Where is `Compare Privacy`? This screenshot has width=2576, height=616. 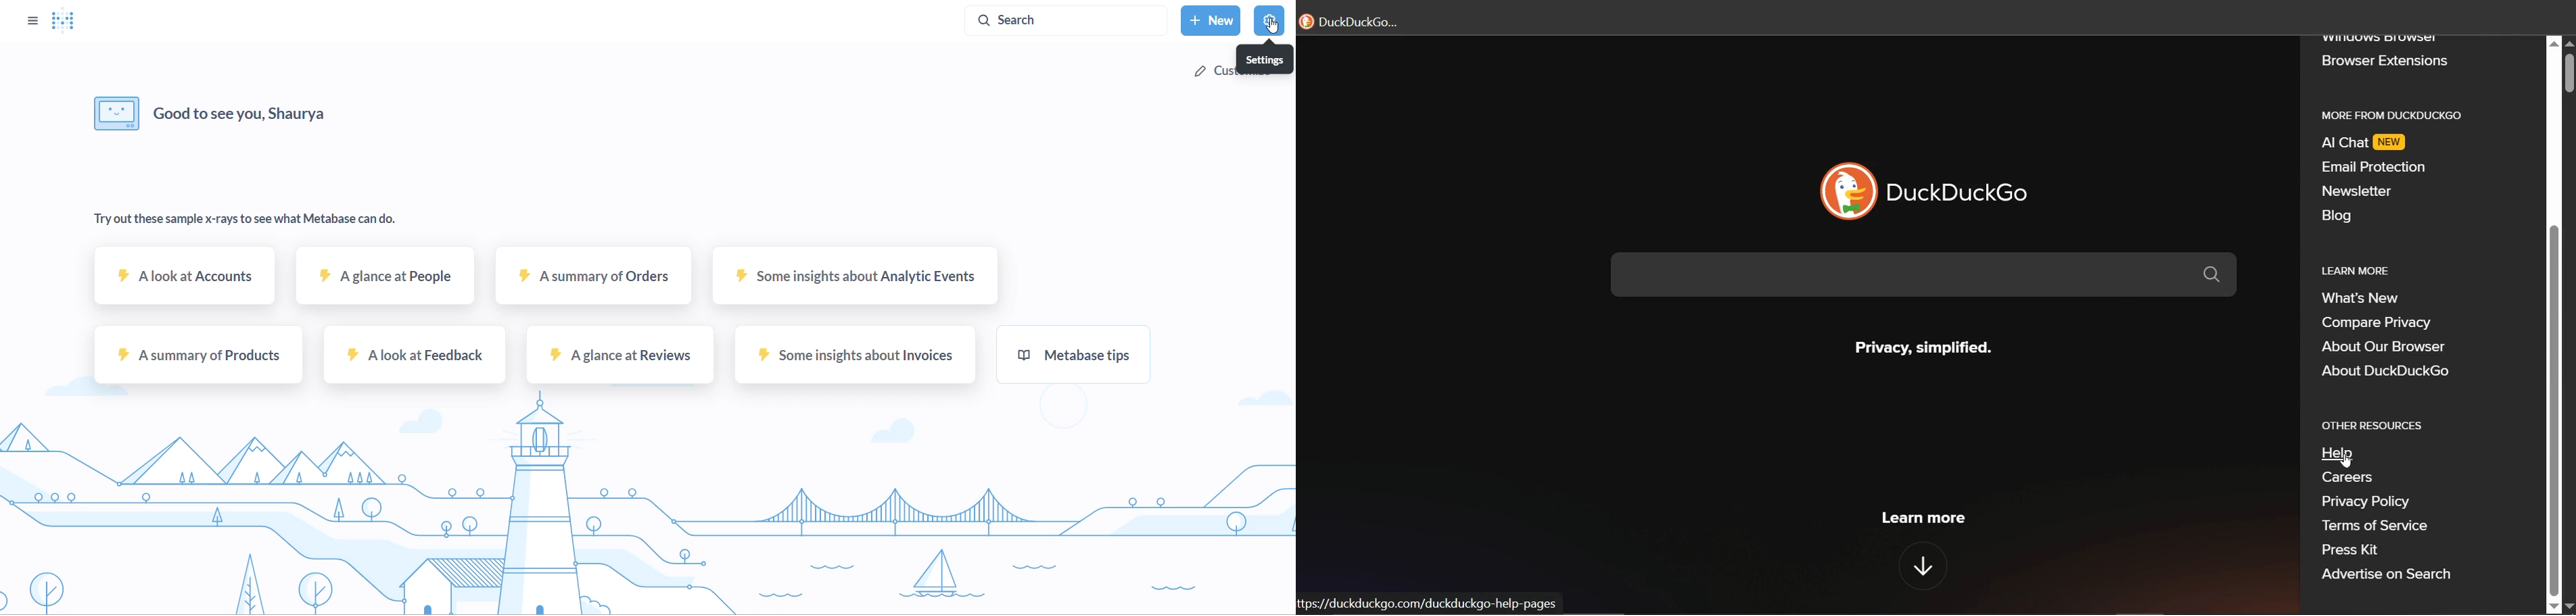
Compare Privacy is located at coordinates (2383, 324).